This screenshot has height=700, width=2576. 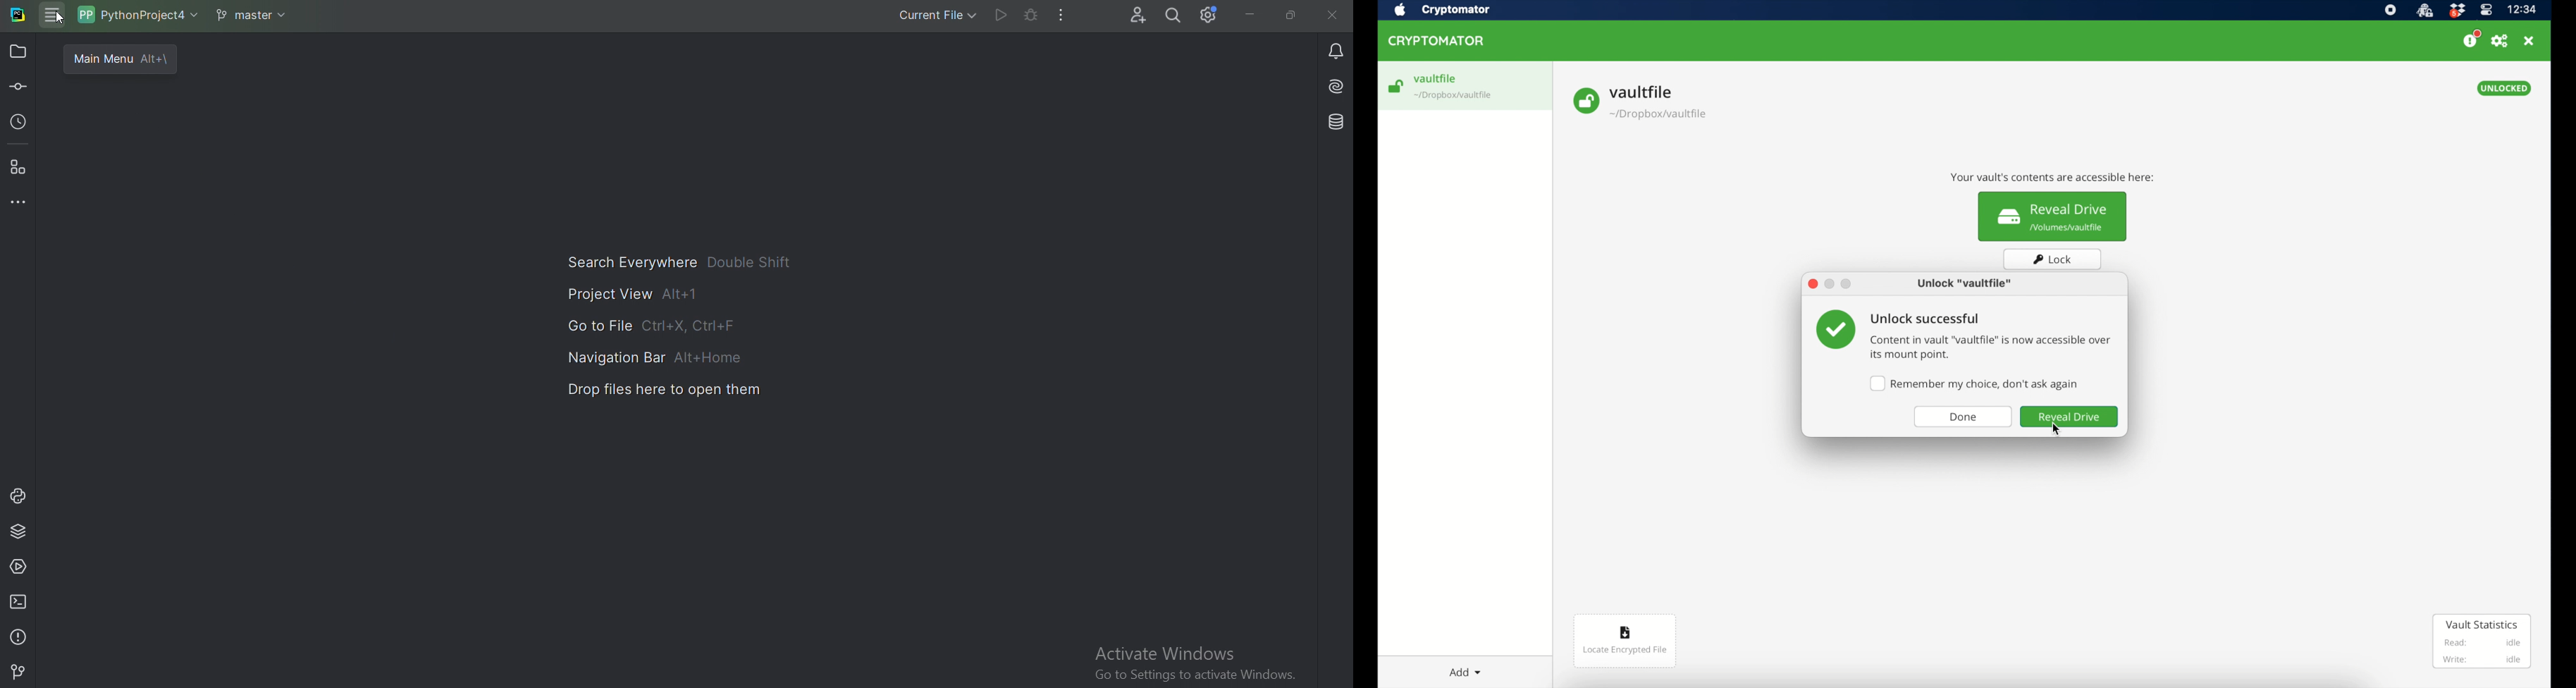 I want to click on Your vault's contents are accessible here:, so click(x=2055, y=175).